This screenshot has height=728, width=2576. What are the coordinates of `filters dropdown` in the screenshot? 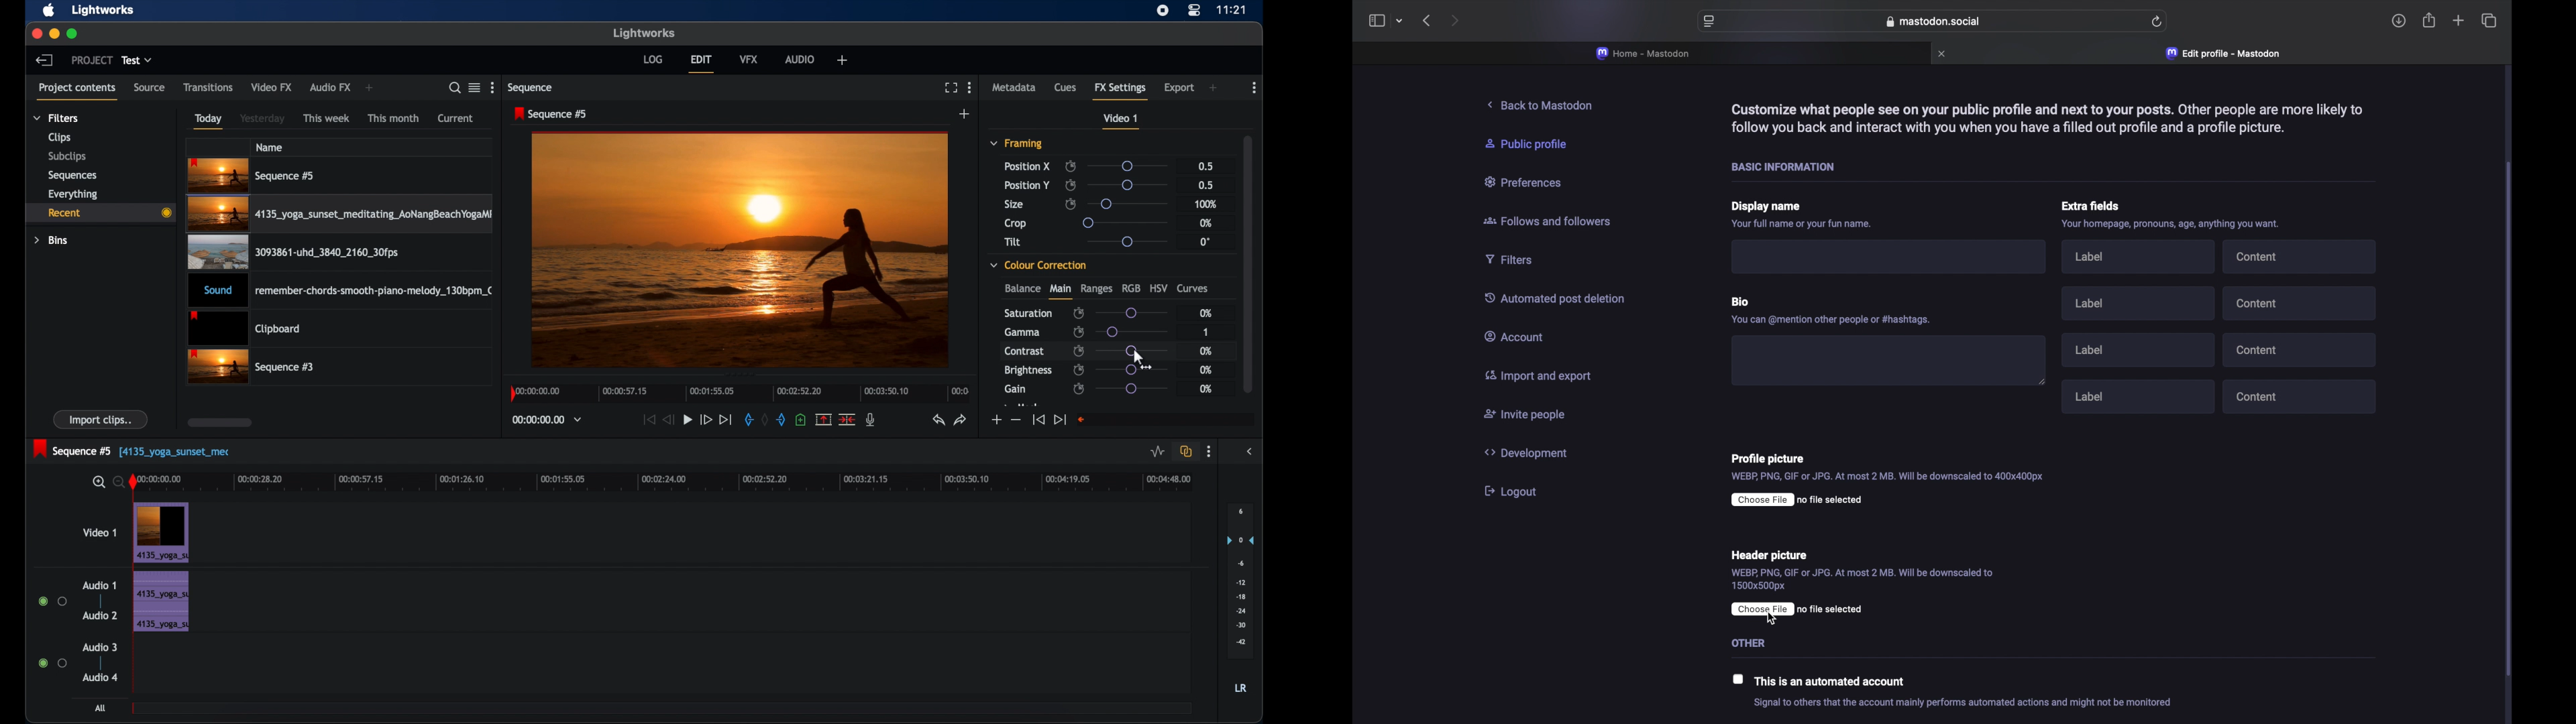 It's located at (60, 119).